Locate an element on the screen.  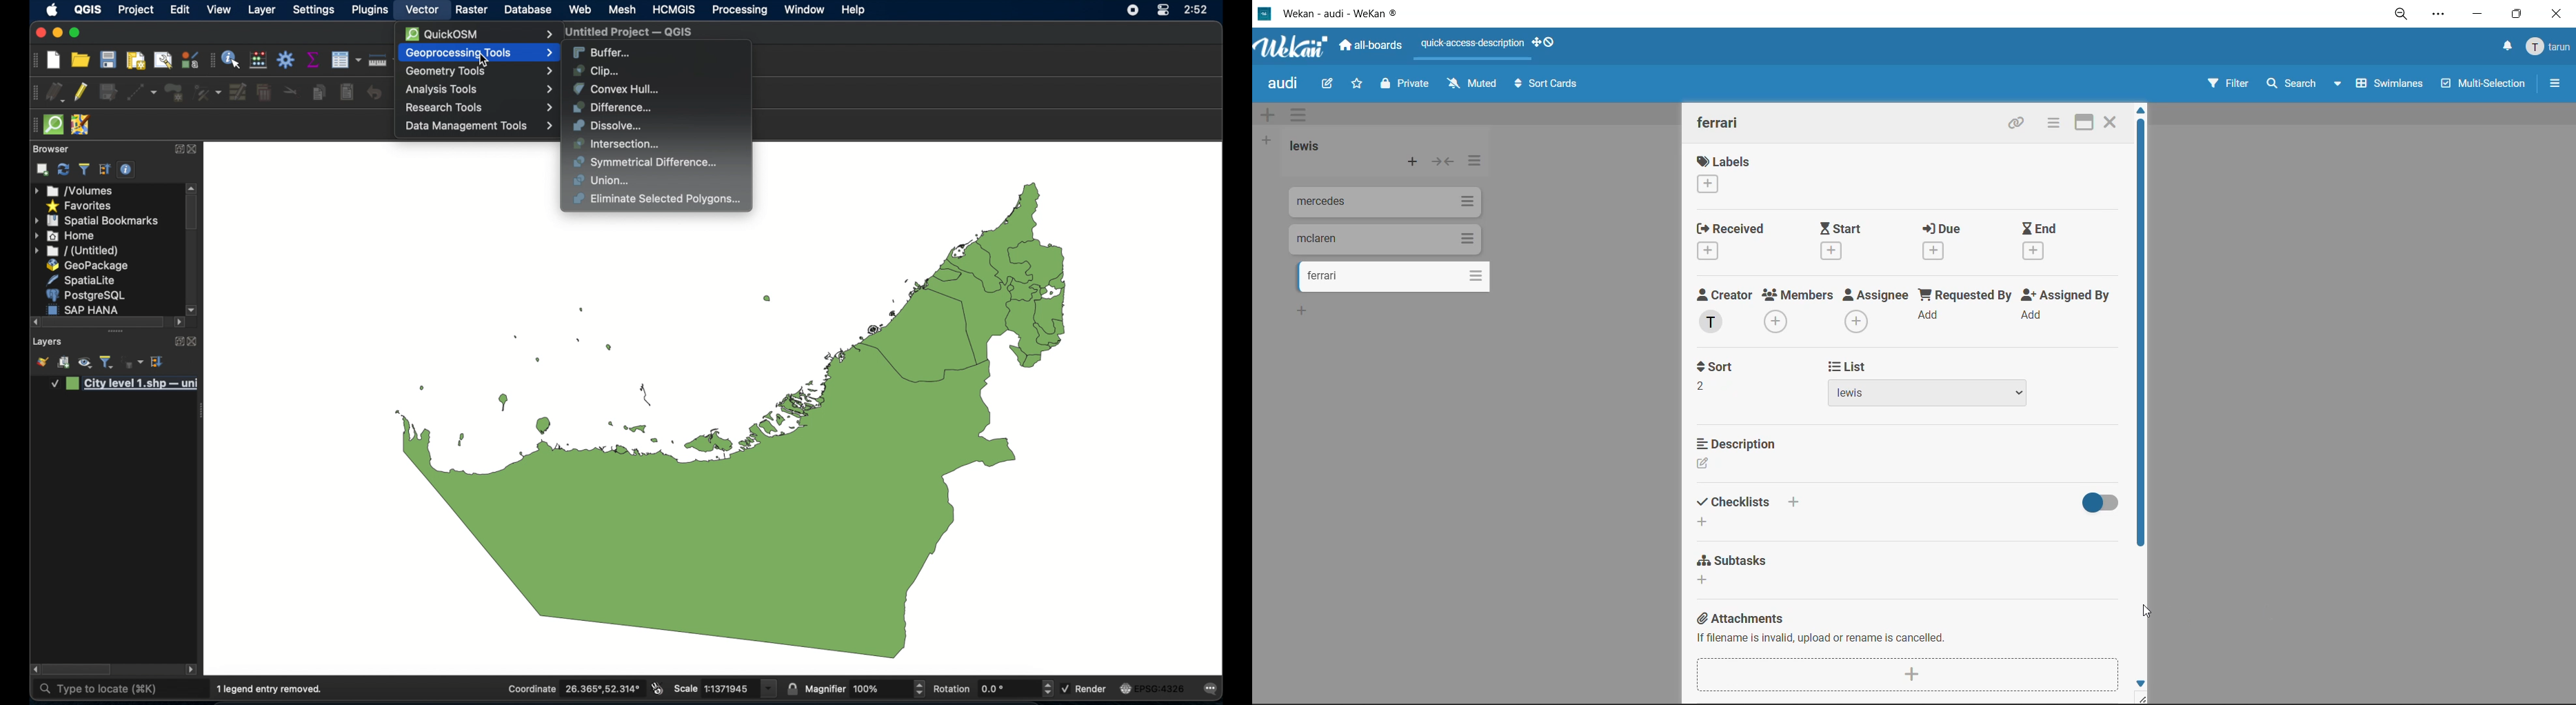
minimize is located at coordinates (2476, 15).